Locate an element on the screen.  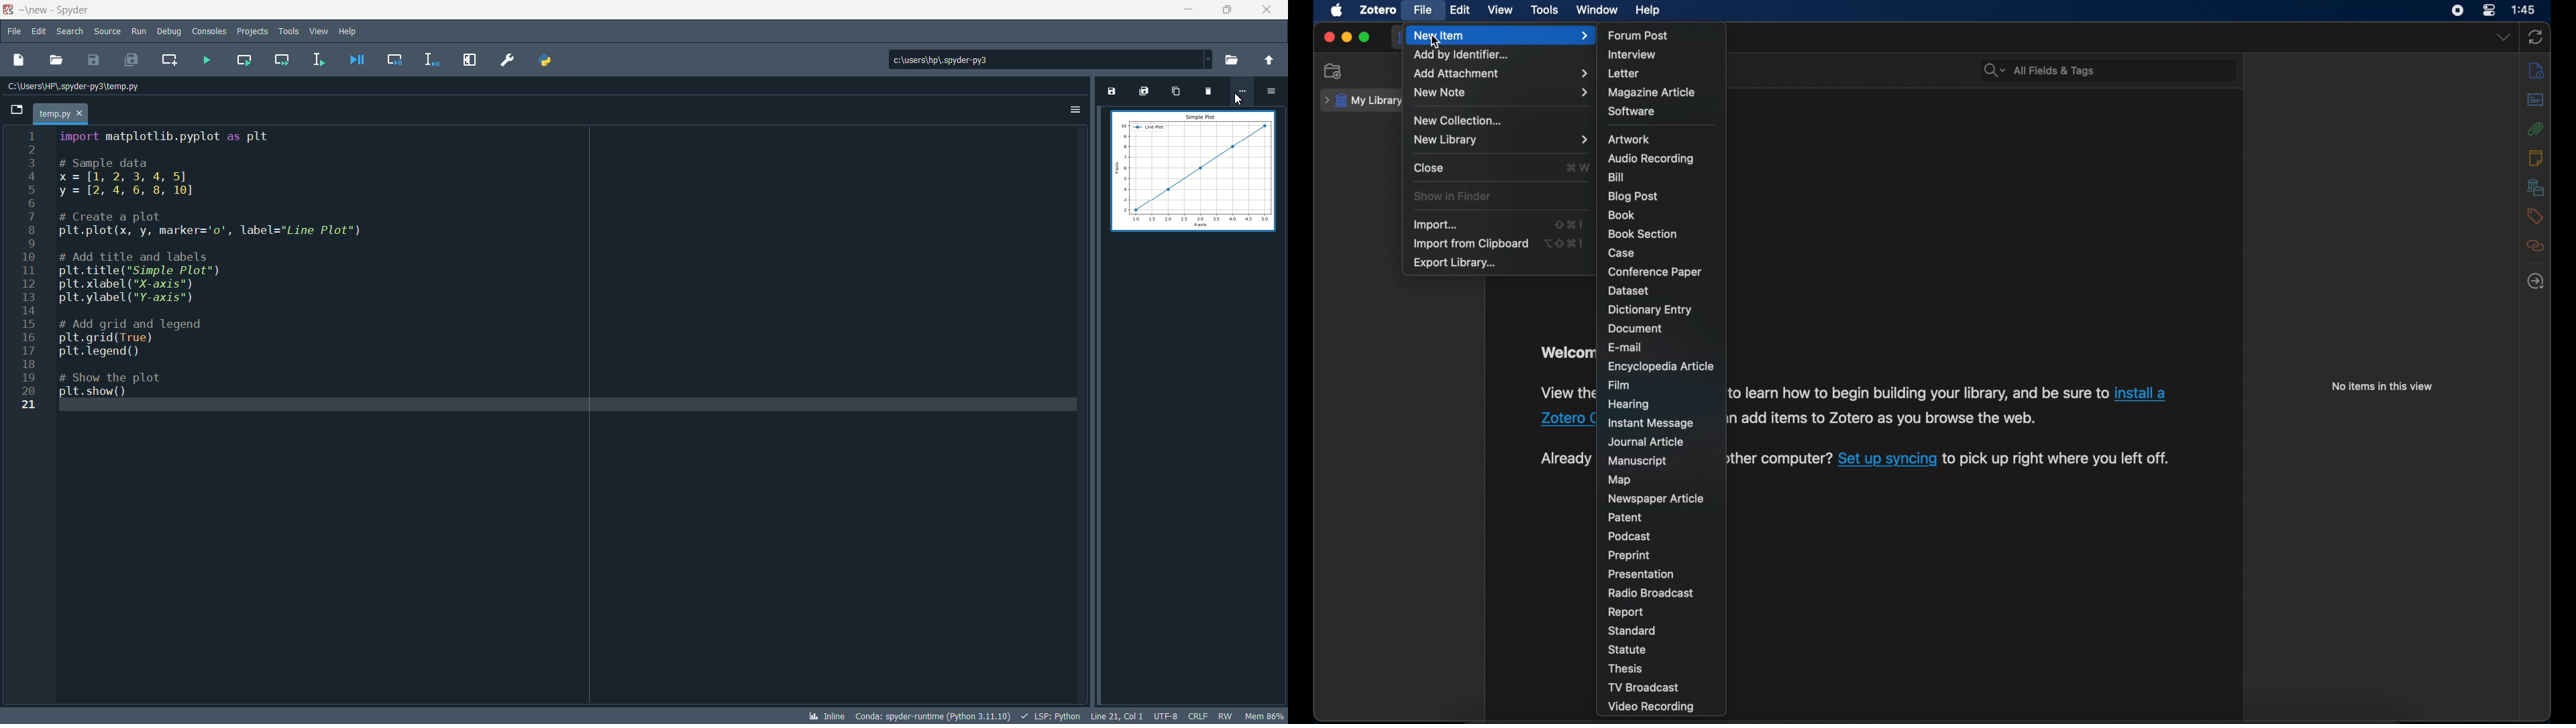
app icon is located at coordinates (8, 8).